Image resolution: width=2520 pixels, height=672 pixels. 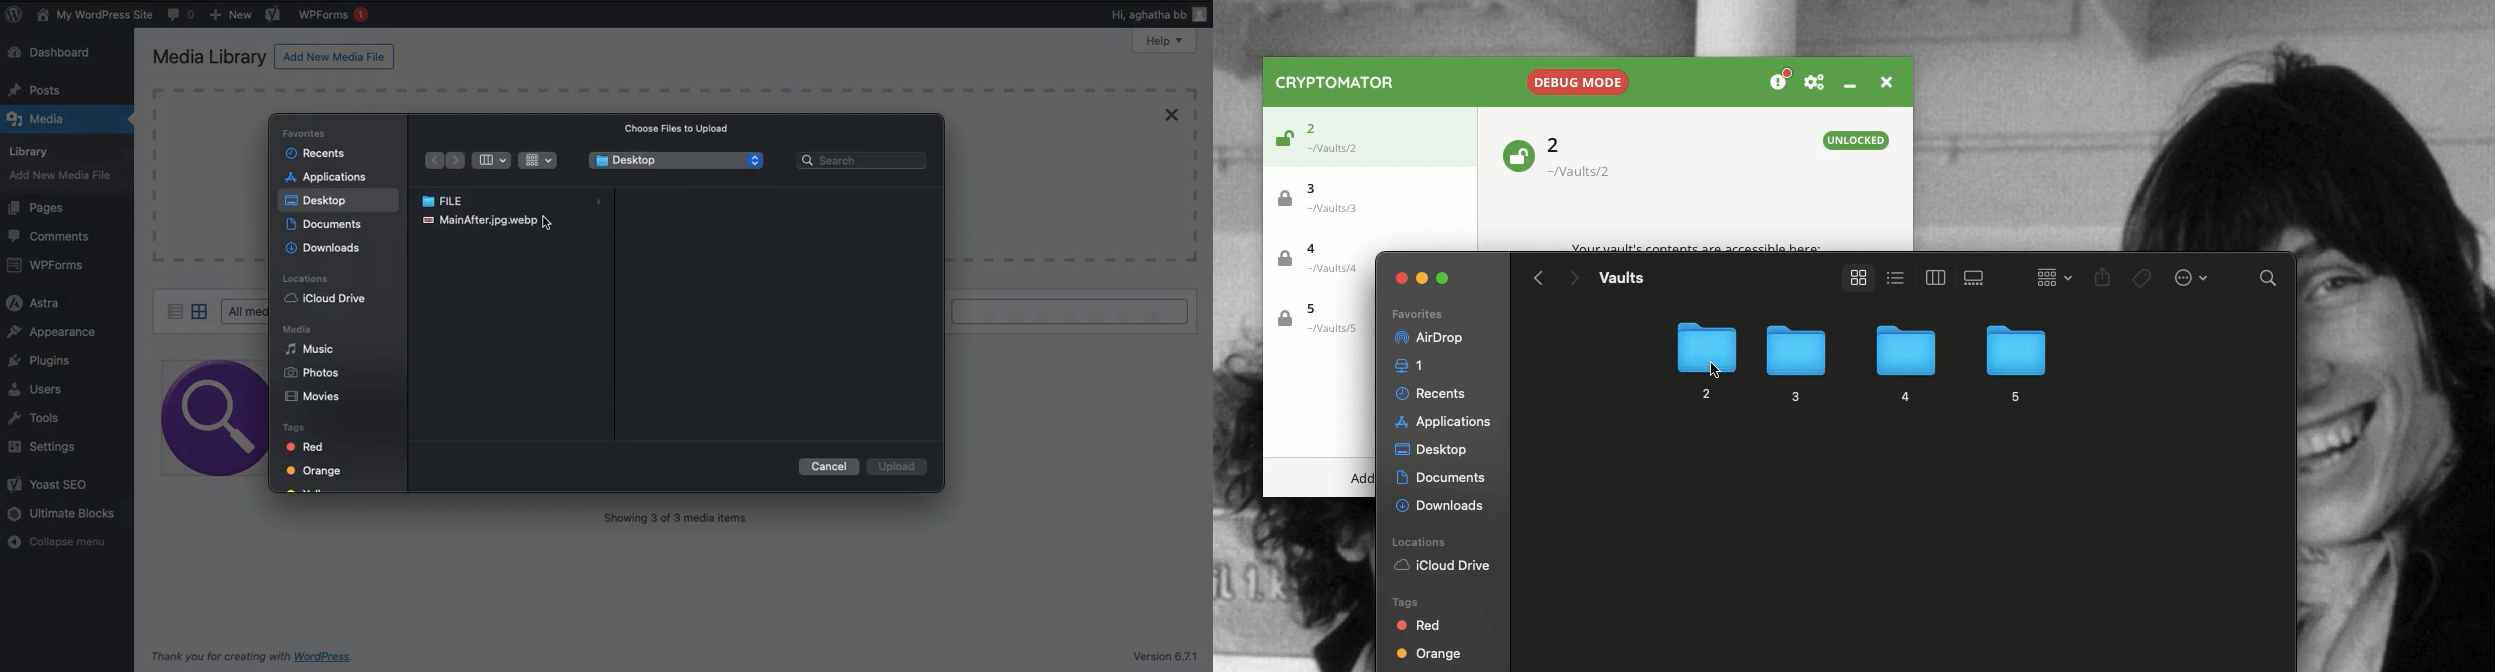 I want to click on View 1, so click(x=1893, y=276).